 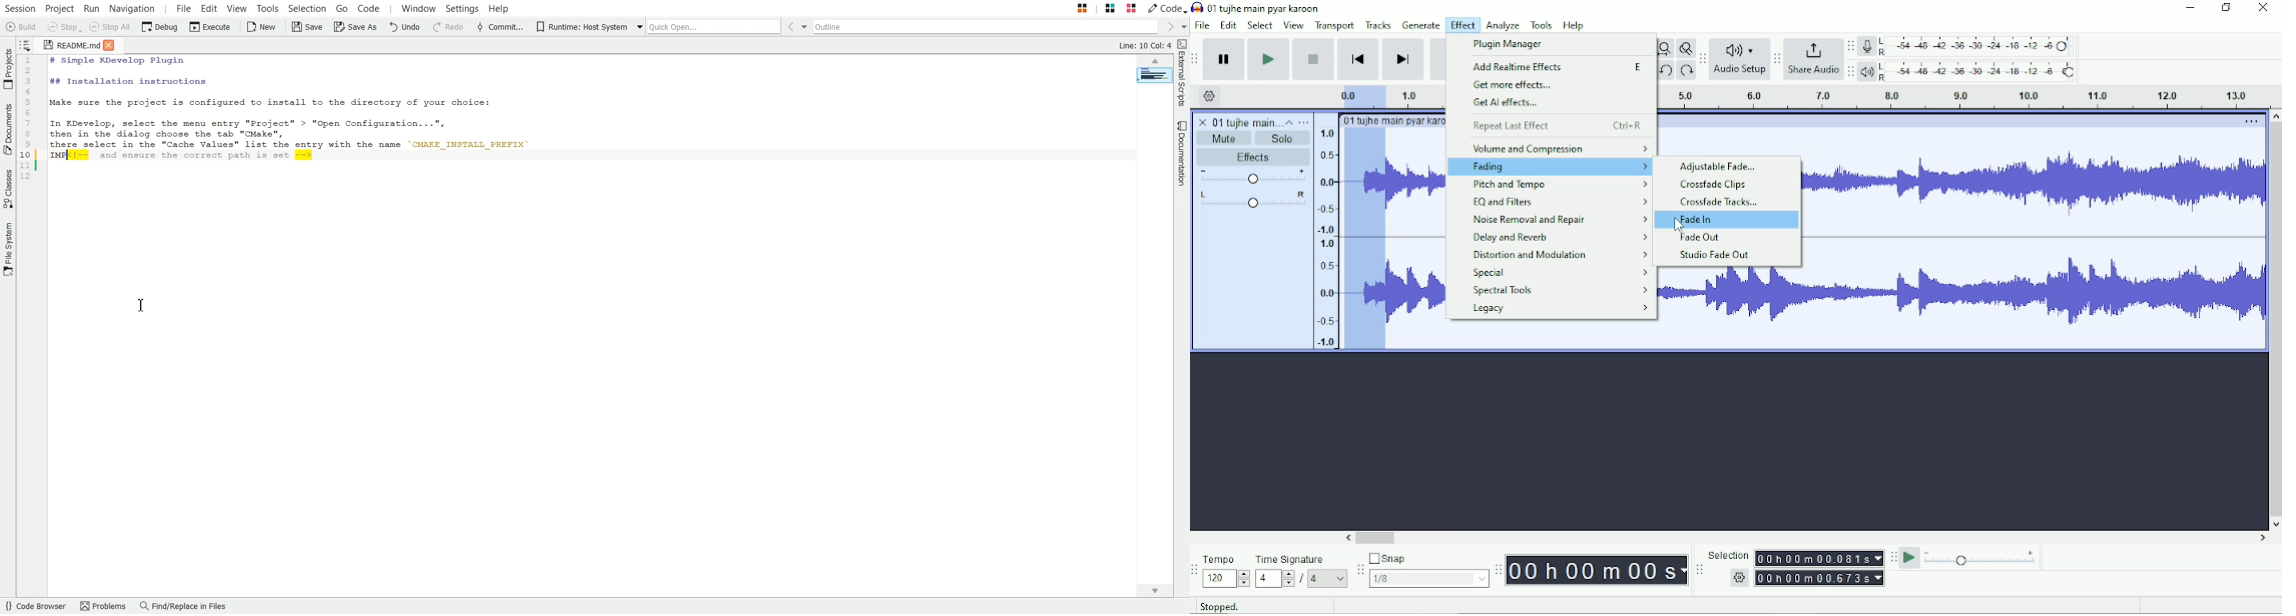 What do you see at coordinates (1155, 60) in the screenshot?
I see `Scroll up` at bounding box center [1155, 60].